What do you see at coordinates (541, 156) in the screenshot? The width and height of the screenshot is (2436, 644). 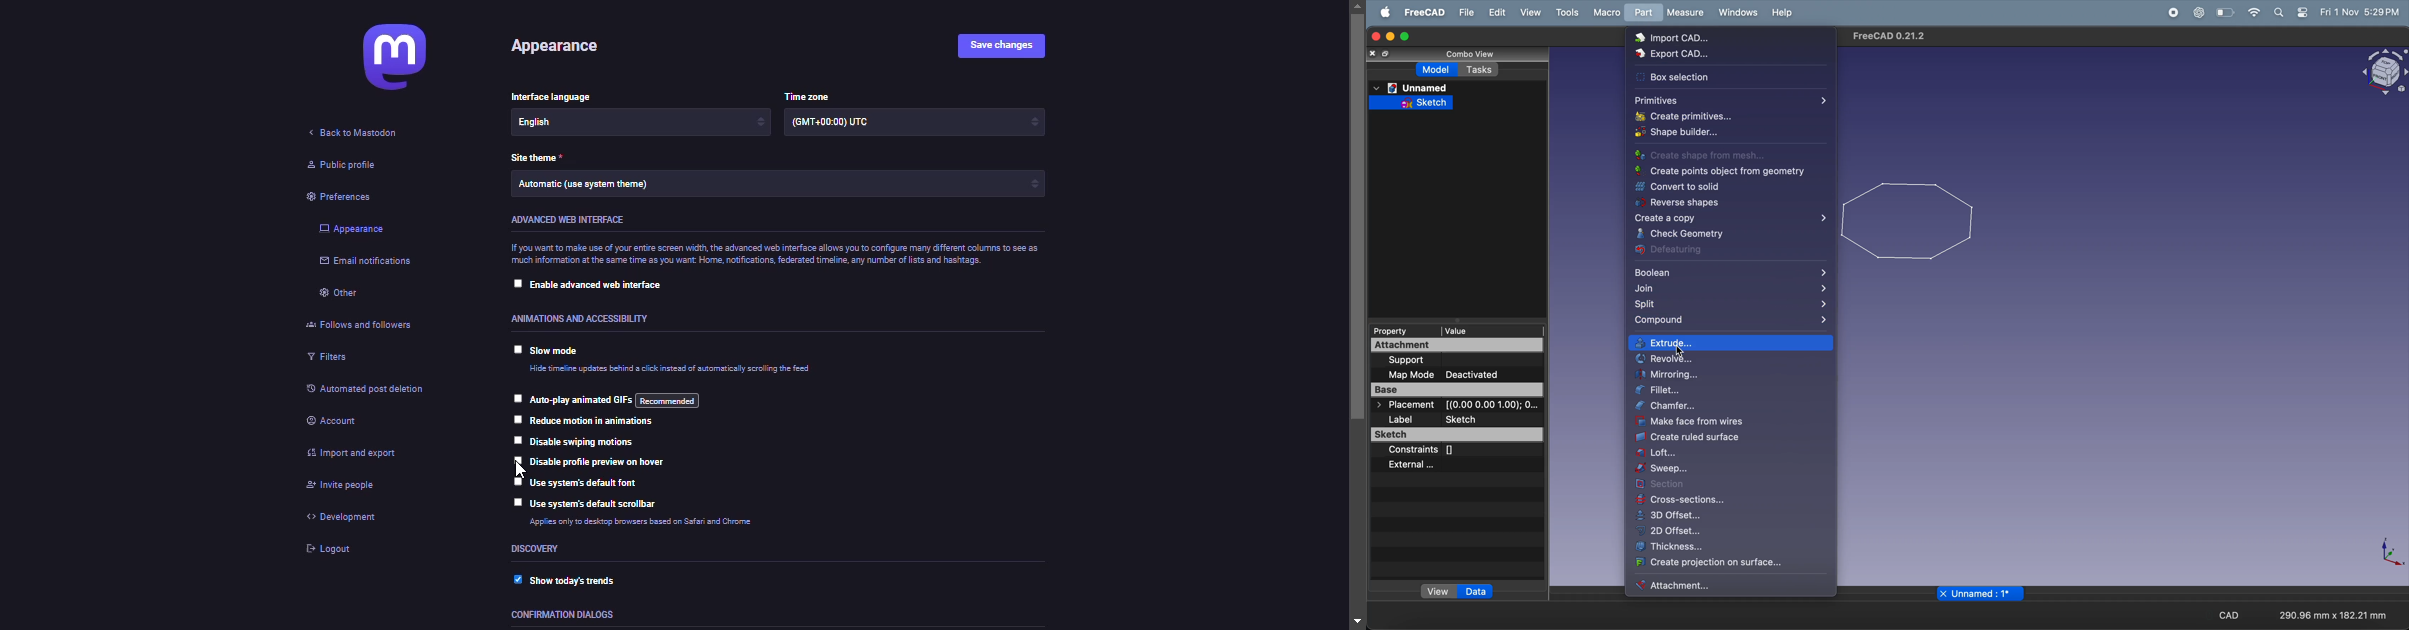 I see `theme` at bounding box center [541, 156].